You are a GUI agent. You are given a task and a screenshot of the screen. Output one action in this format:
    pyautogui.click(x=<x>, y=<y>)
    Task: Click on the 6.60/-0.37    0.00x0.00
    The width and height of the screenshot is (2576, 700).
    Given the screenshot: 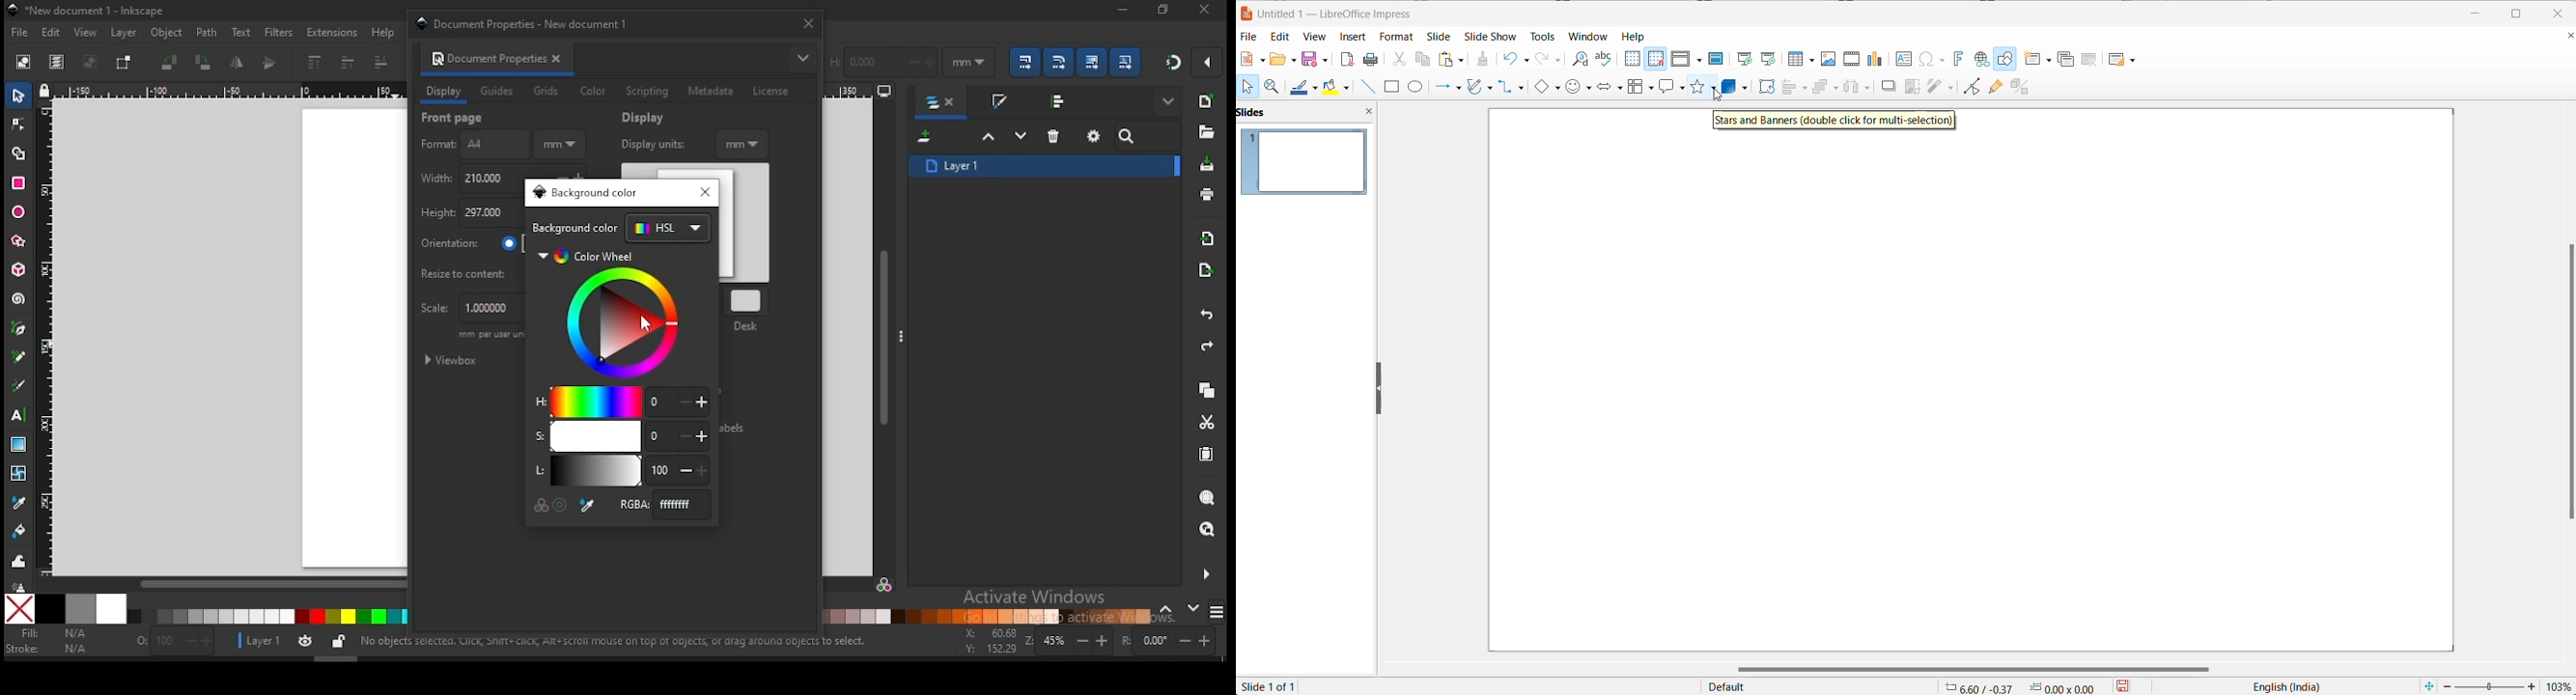 What is the action you would take?
    pyautogui.click(x=2022, y=688)
    